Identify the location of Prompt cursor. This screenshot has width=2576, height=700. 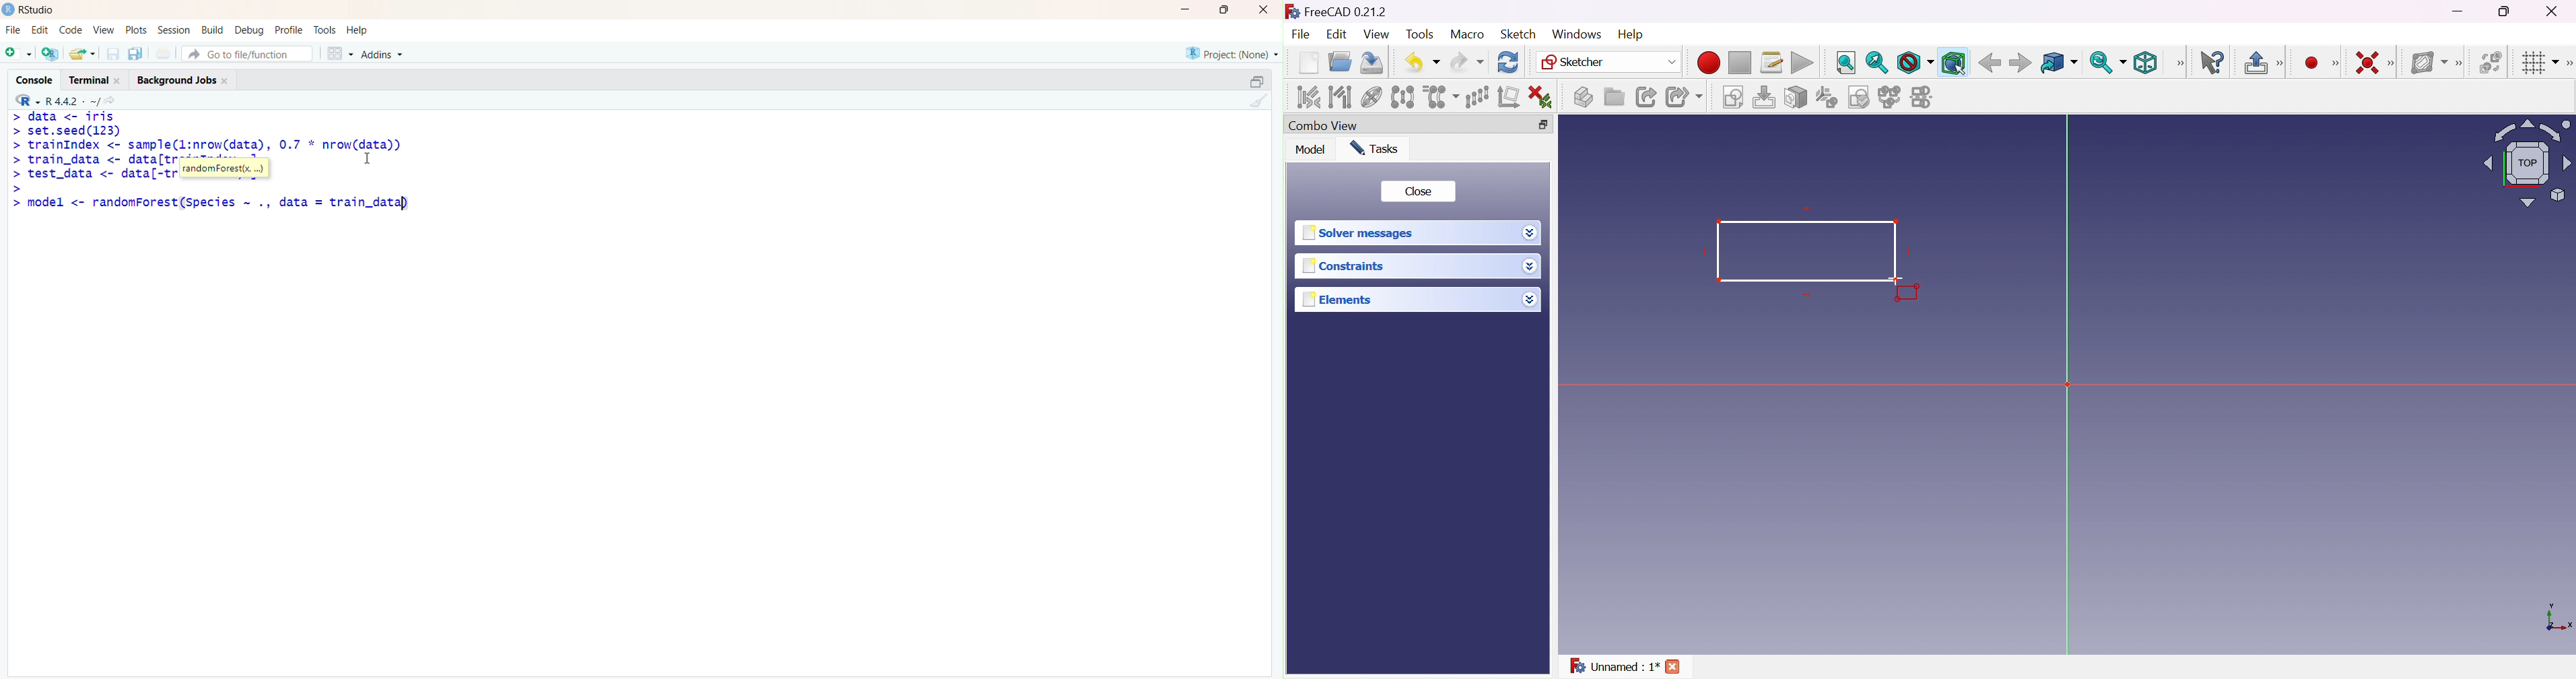
(16, 174).